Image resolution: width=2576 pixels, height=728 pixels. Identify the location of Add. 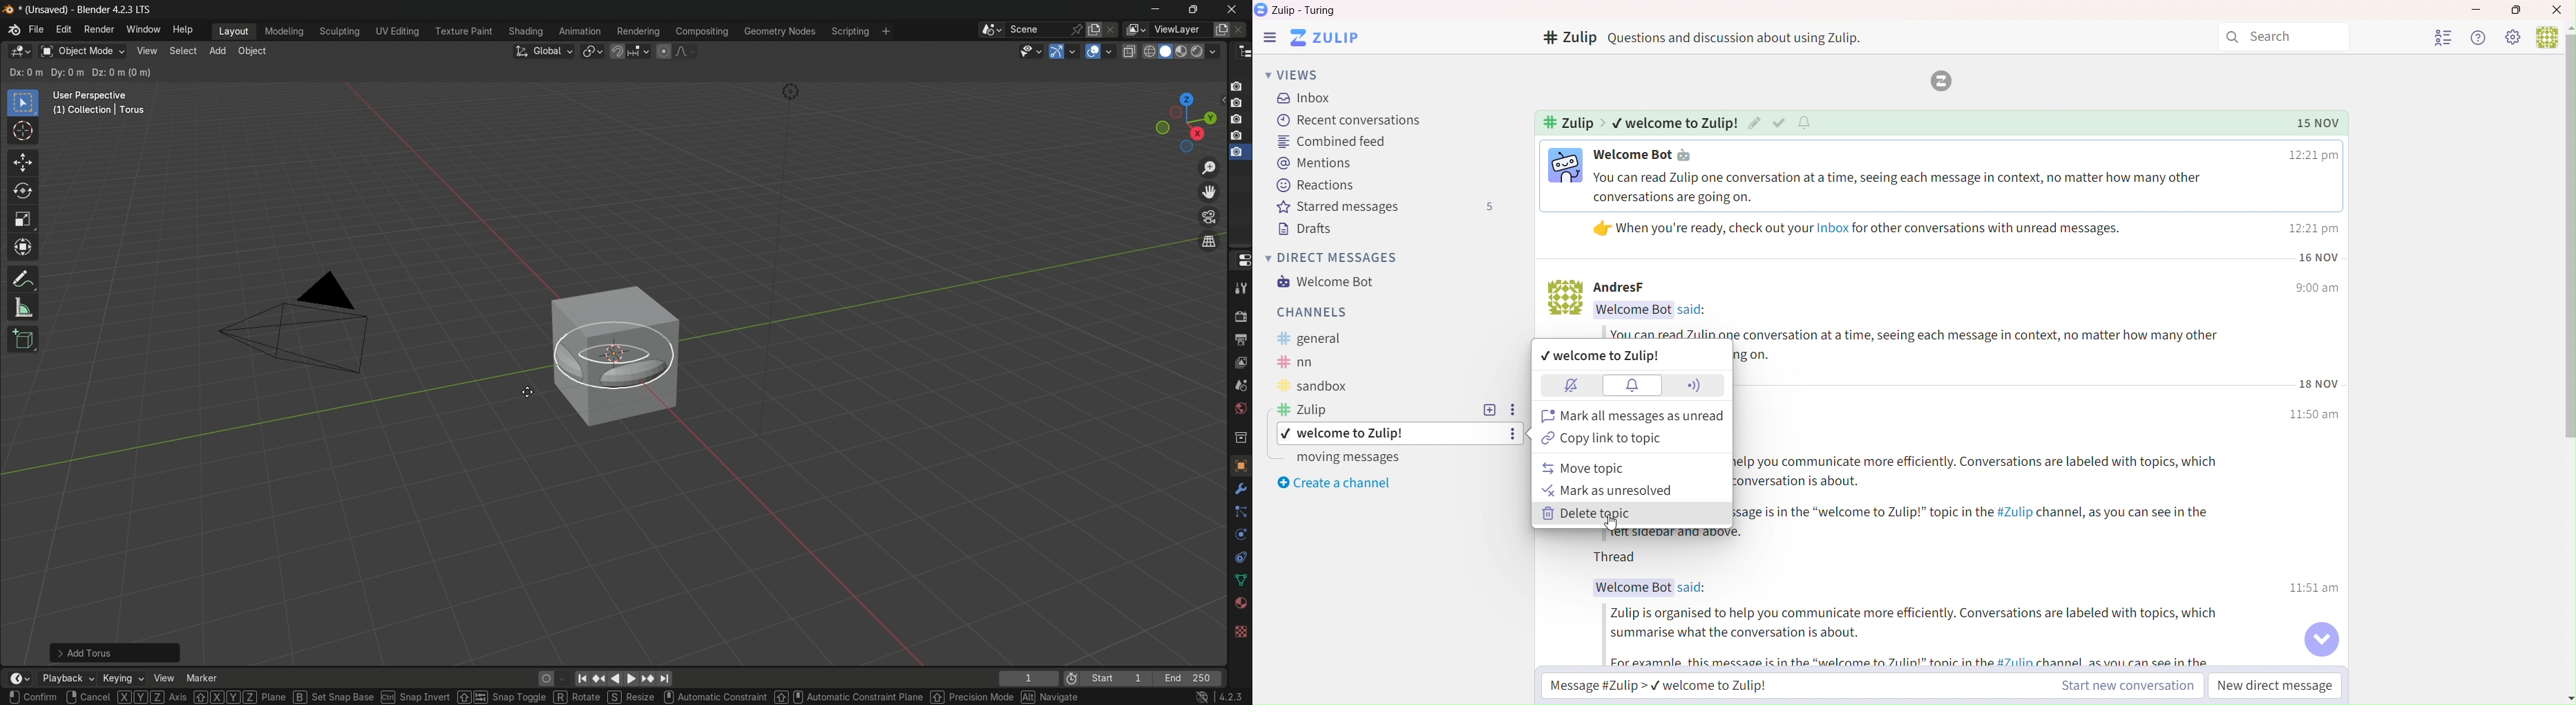
(1489, 411).